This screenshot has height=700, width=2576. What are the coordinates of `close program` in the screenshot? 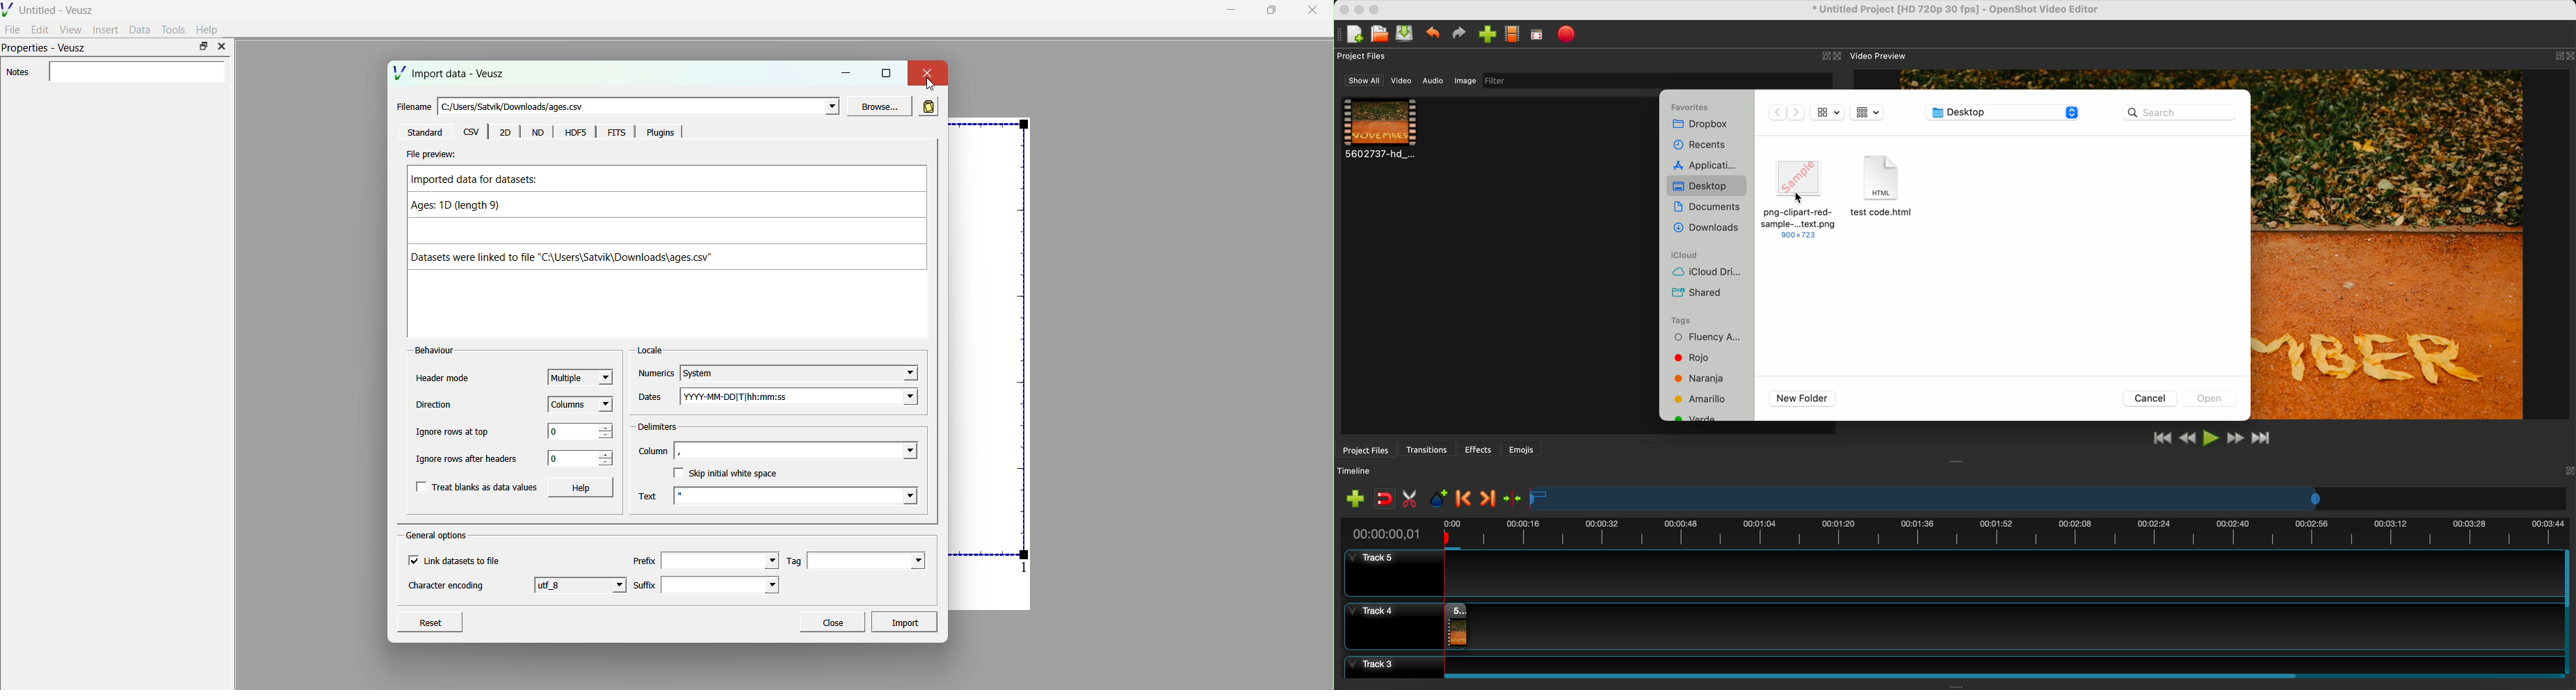 It's located at (1342, 9).